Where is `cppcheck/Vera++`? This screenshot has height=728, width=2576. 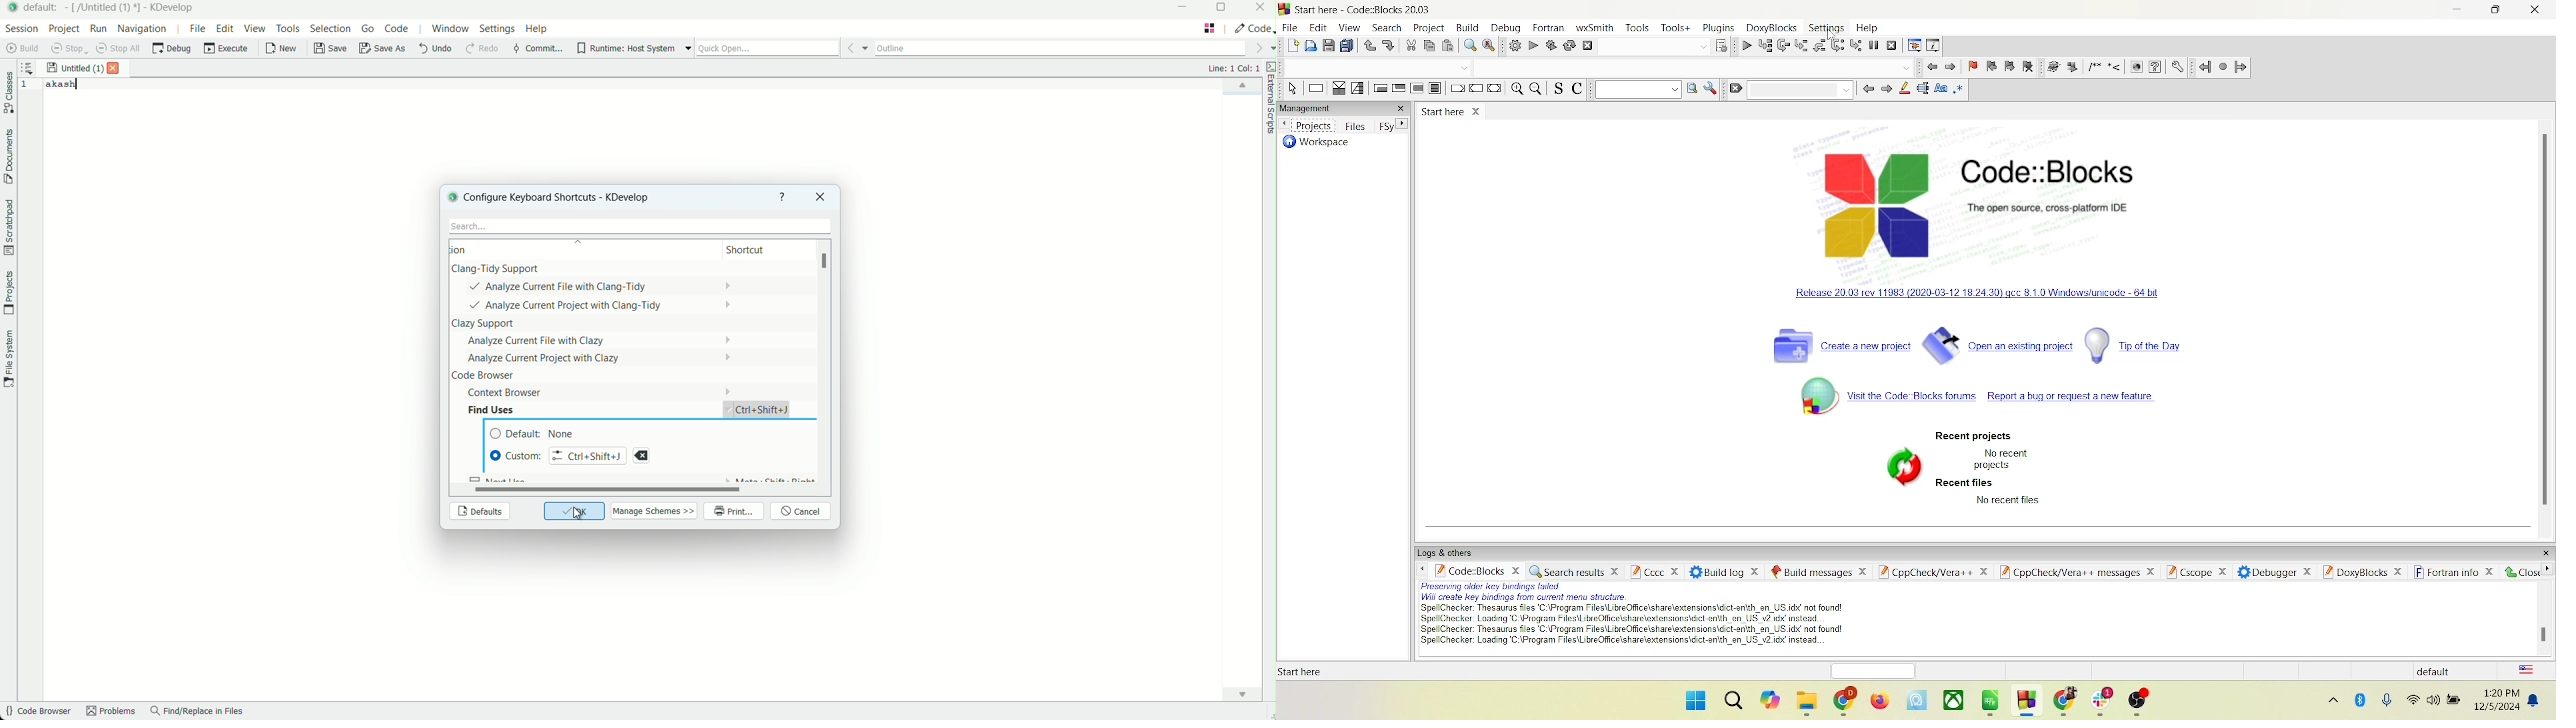 cppcheck/Vera++ is located at coordinates (1932, 573).